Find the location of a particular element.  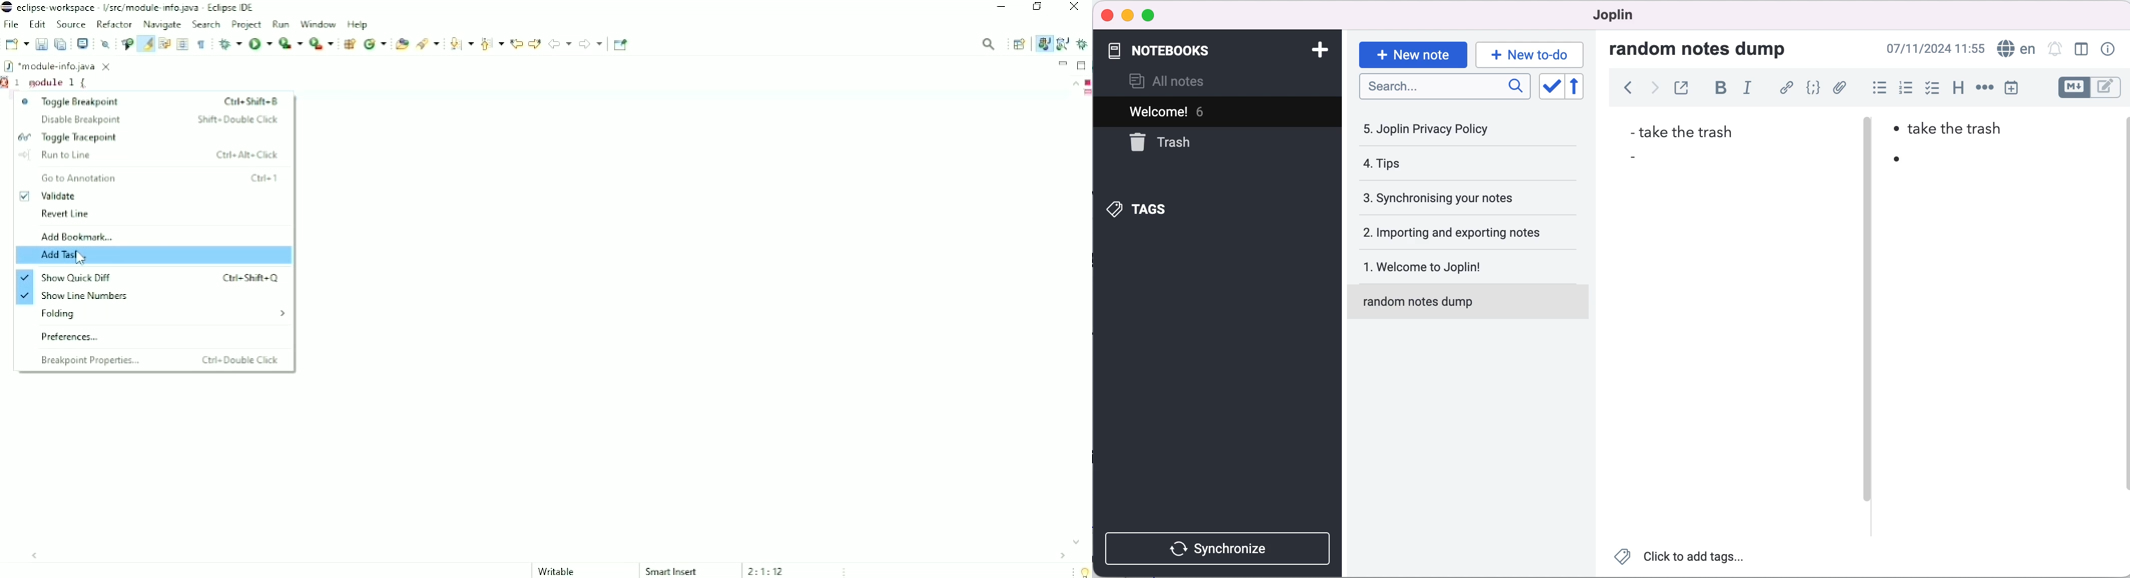

Show whitespace characters is located at coordinates (201, 44).